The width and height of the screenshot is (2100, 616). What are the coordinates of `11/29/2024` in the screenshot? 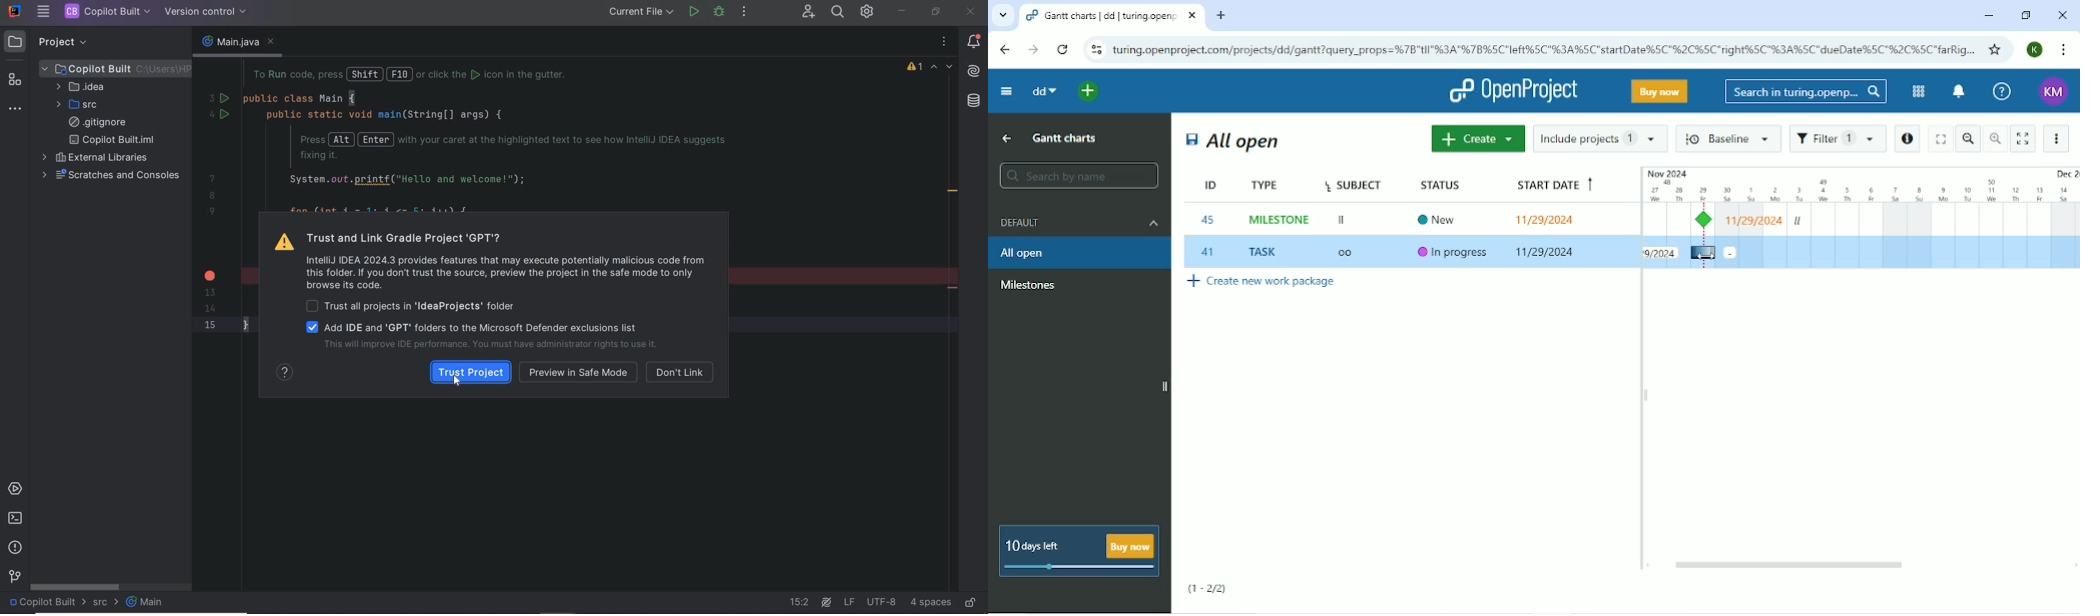 It's located at (1547, 253).